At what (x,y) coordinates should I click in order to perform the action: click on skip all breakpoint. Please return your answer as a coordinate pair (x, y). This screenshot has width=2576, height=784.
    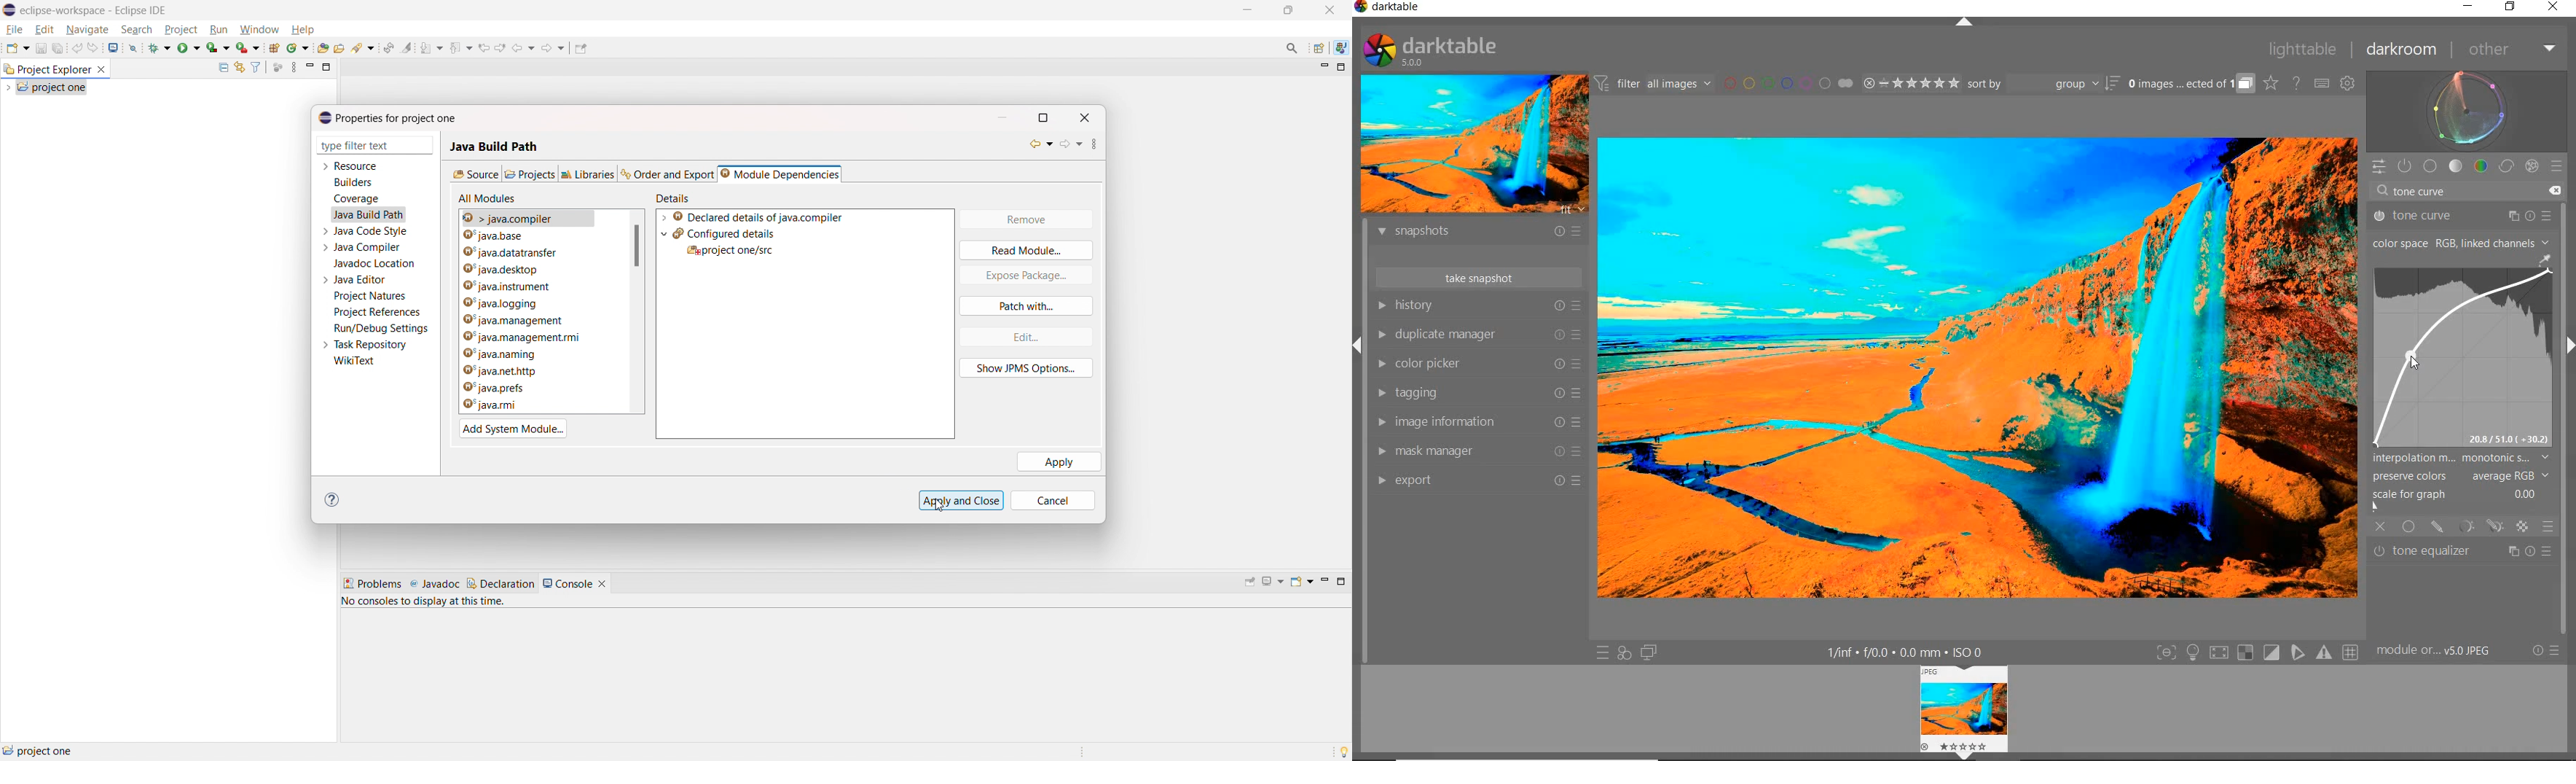
    Looking at the image, I should click on (133, 47).